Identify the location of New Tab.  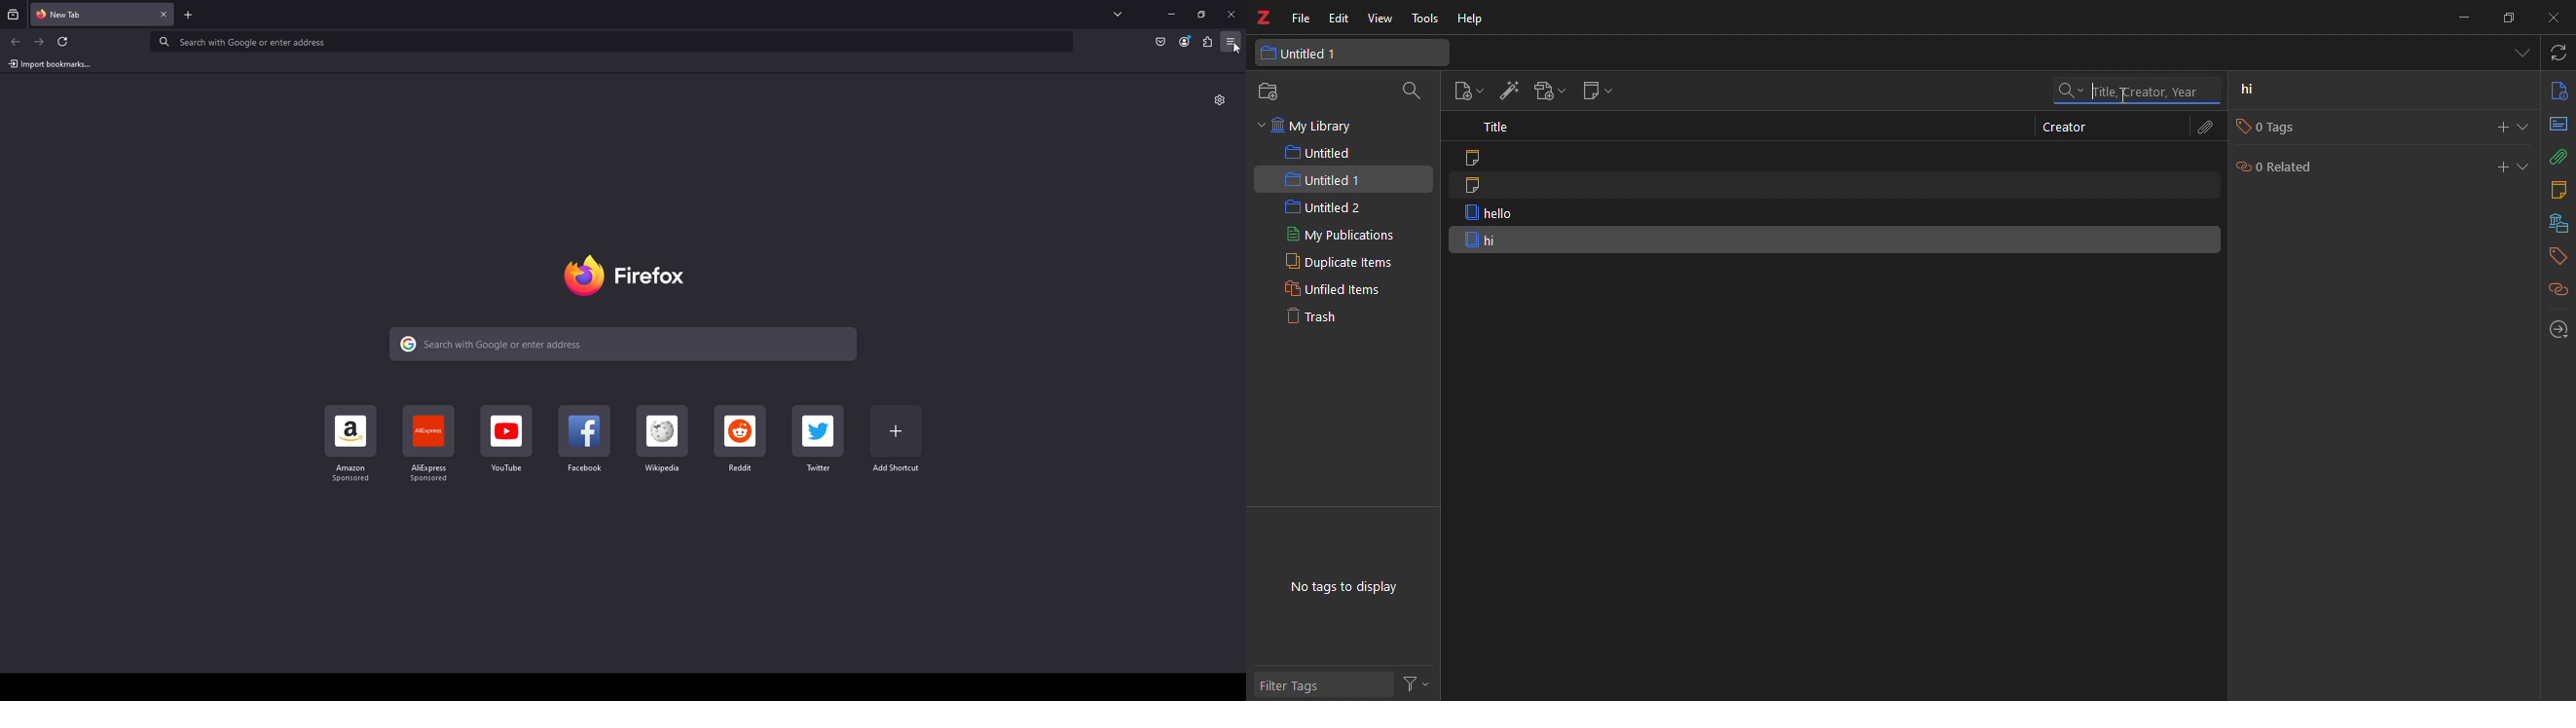
(91, 13).